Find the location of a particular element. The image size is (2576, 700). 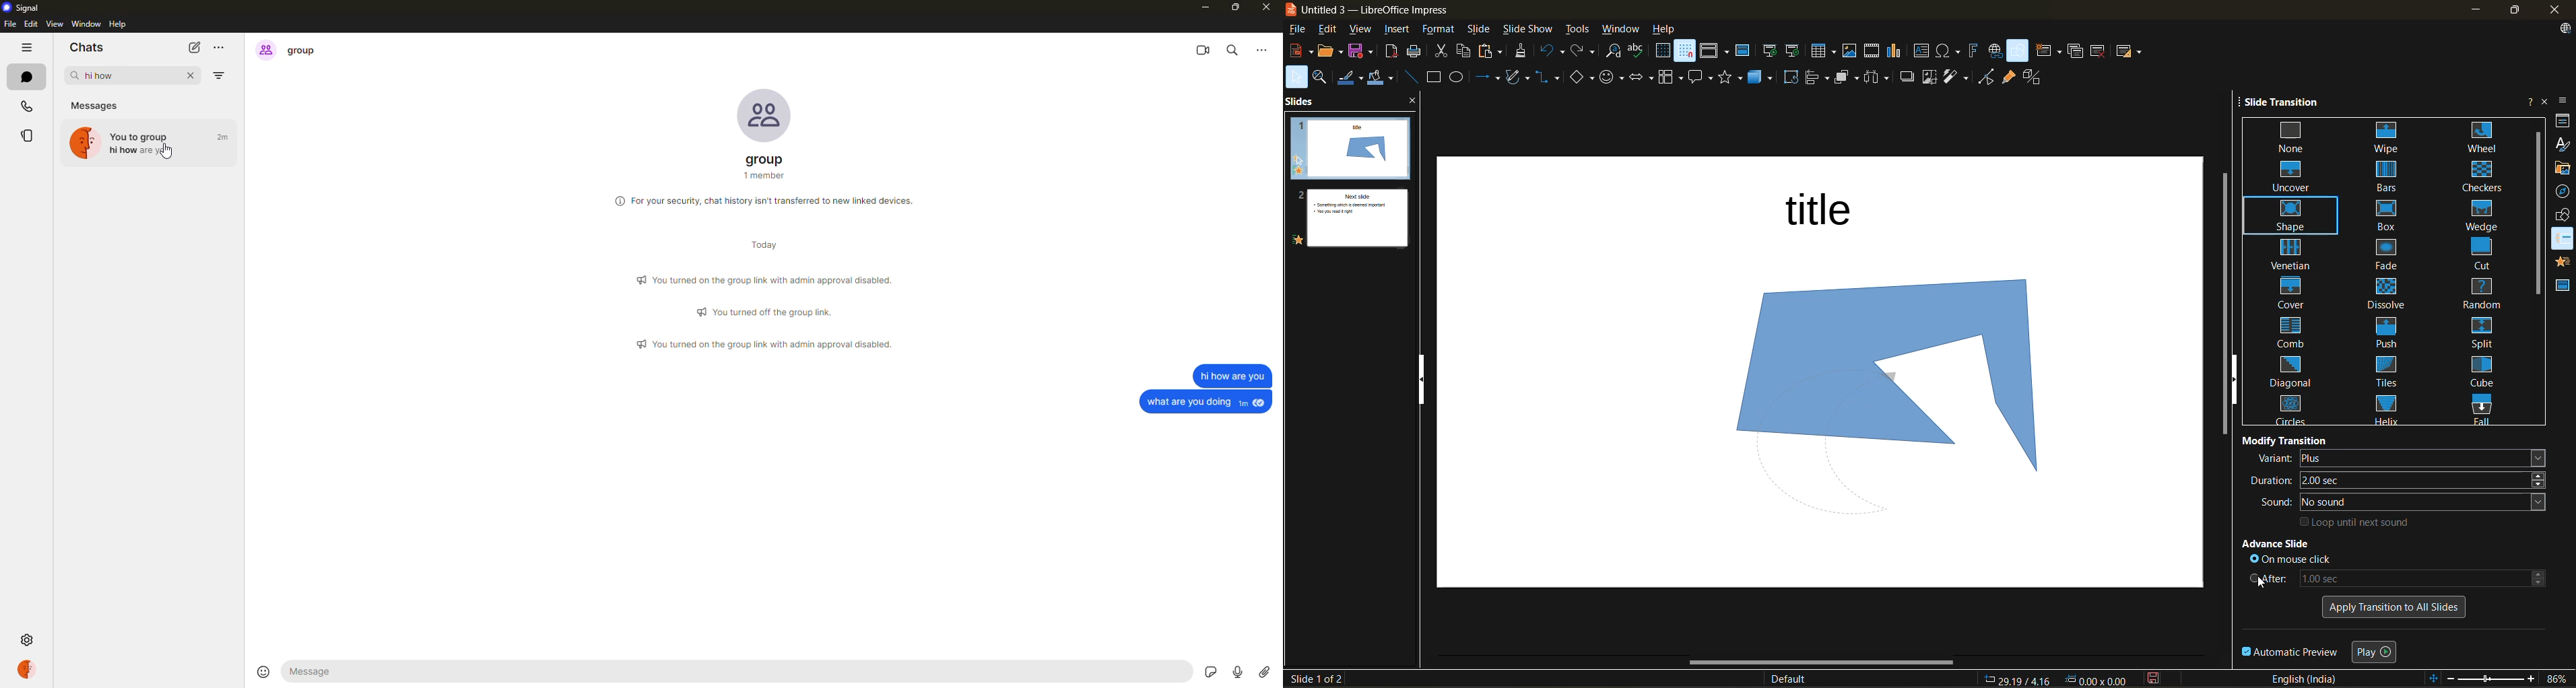

window is located at coordinates (1622, 29).